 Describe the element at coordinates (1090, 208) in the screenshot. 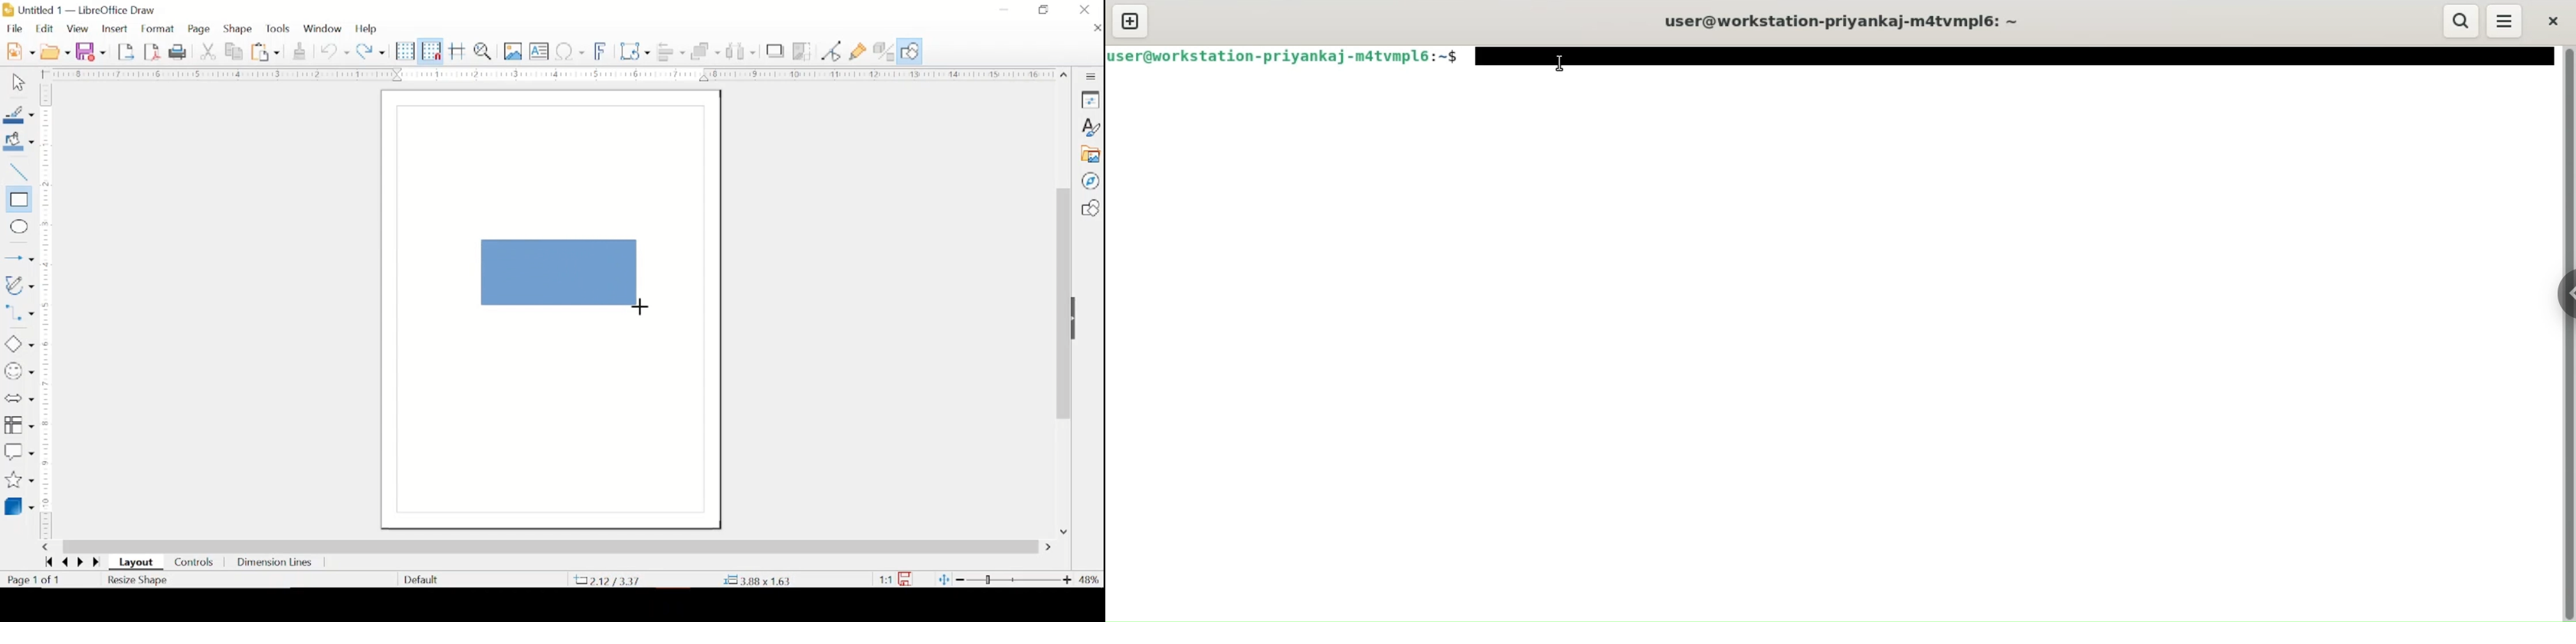

I see `shapes` at that location.